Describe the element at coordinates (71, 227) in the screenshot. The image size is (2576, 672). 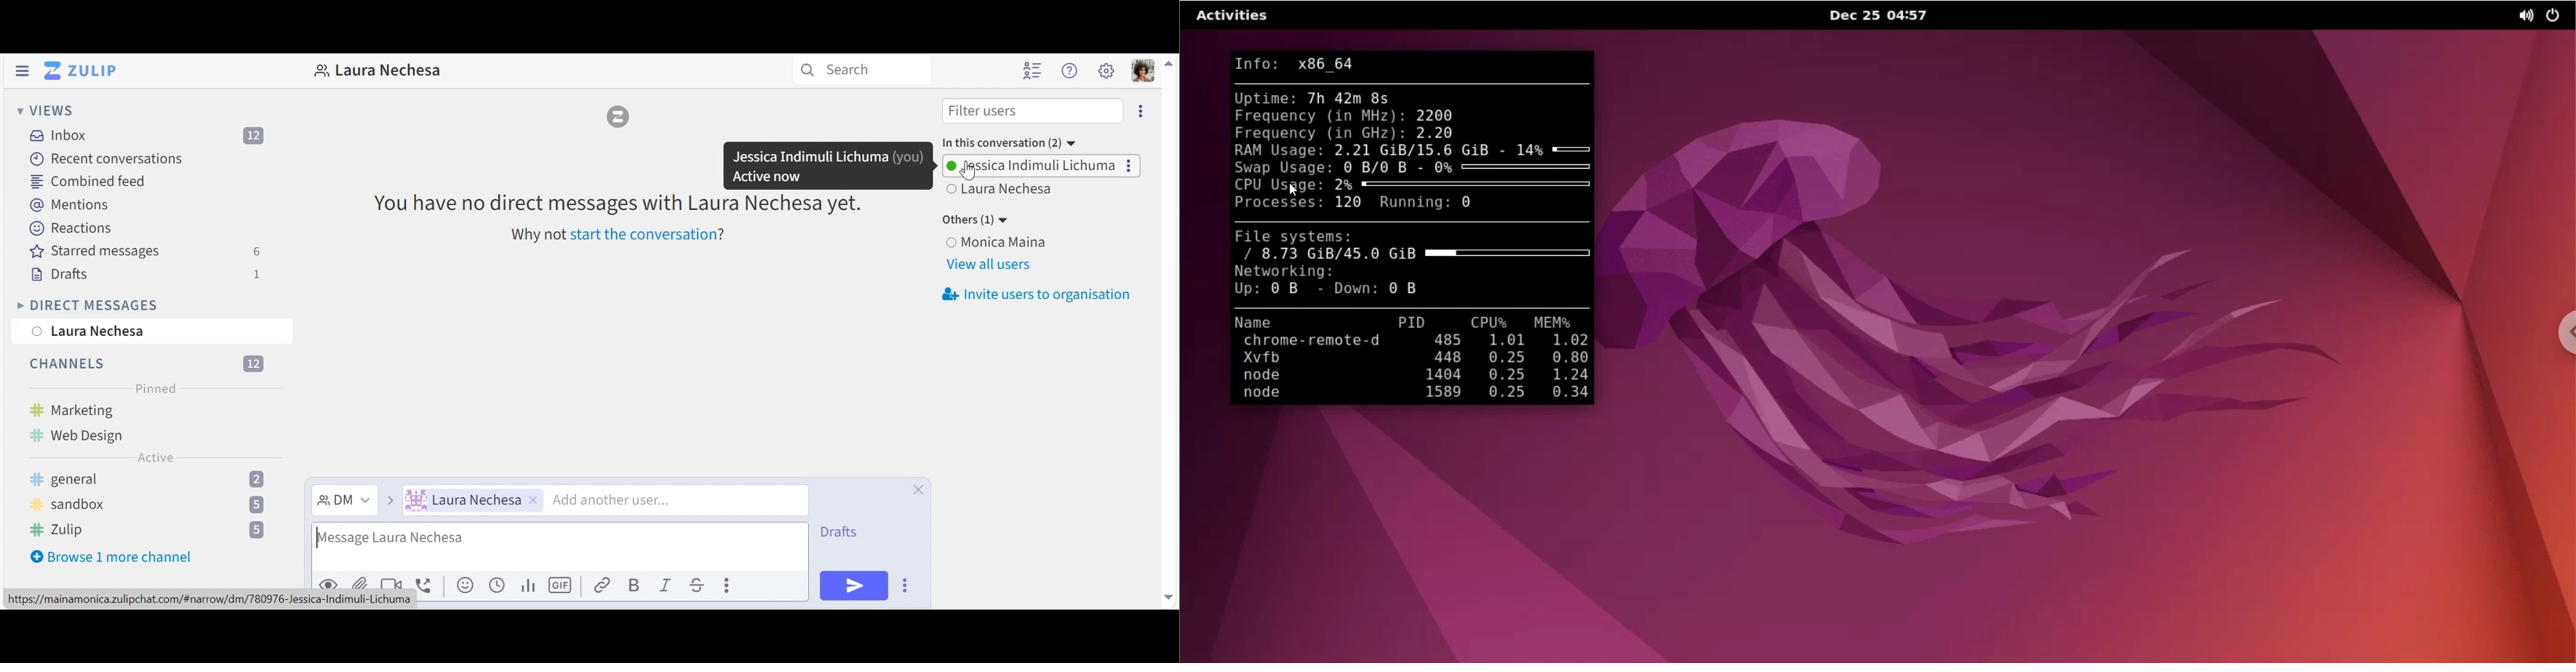
I see `Reaction` at that location.